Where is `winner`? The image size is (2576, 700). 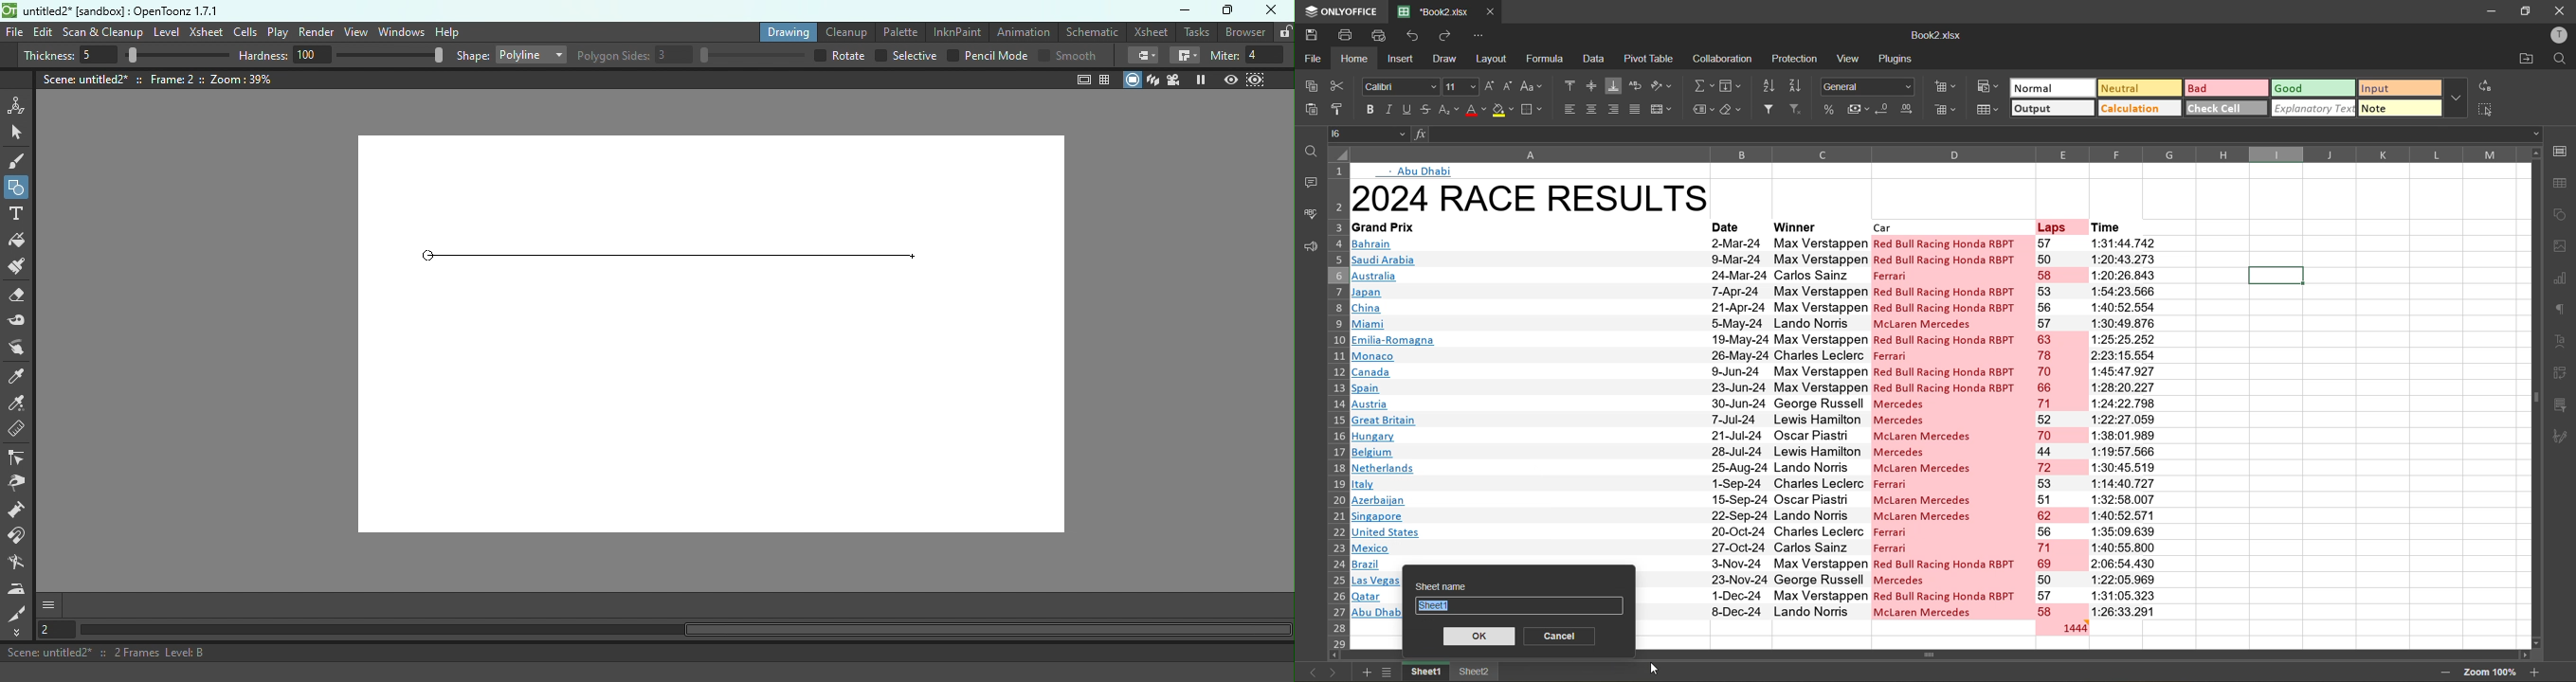 winner is located at coordinates (1817, 225).